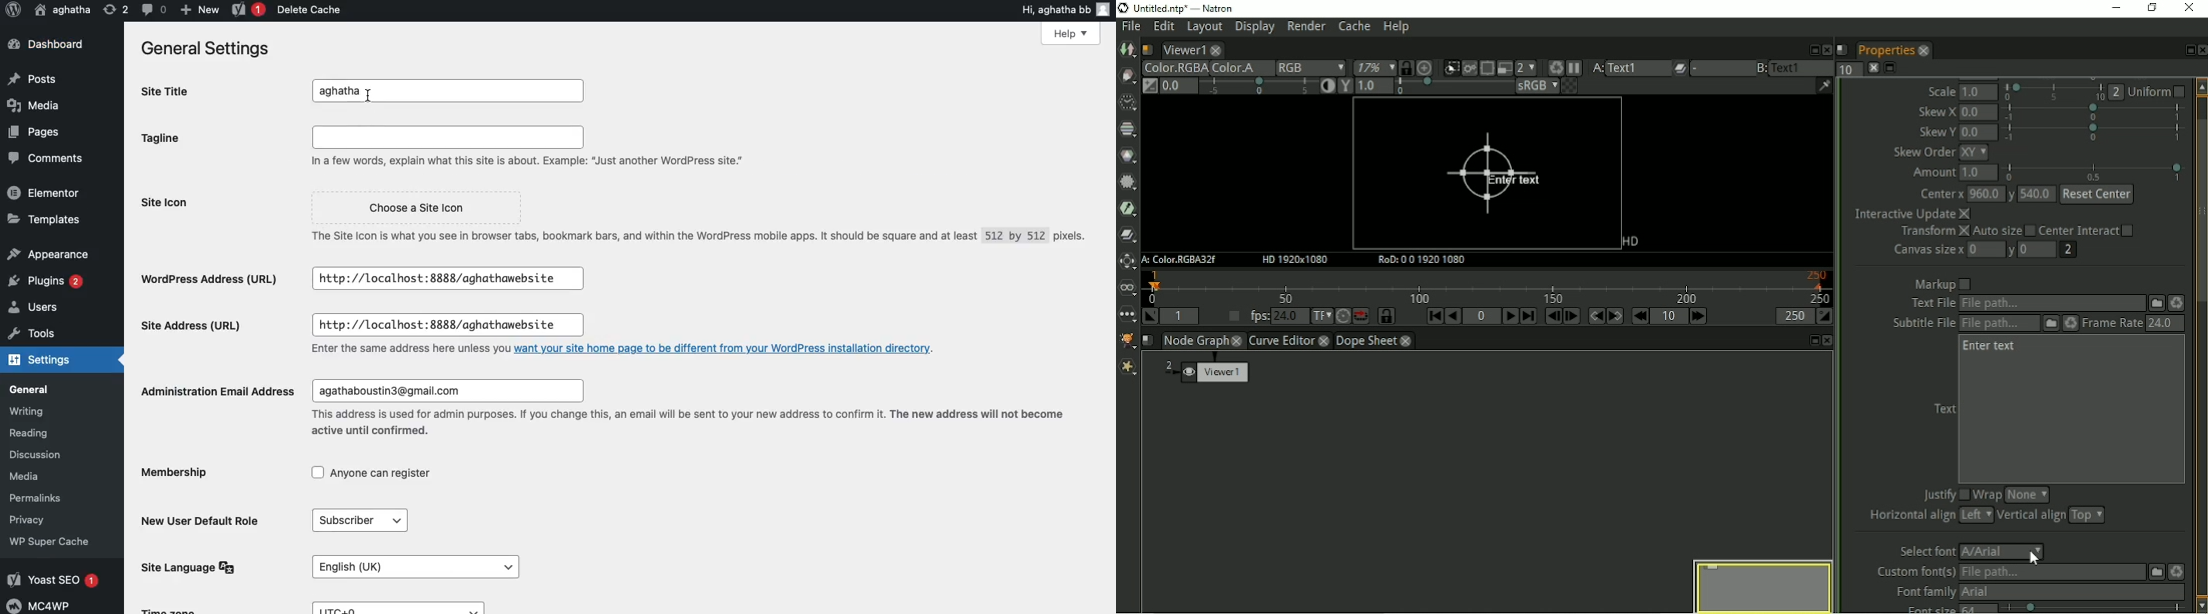 The image size is (2212, 616). What do you see at coordinates (195, 567) in the screenshot?
I see `Site language` at bounding box center [195, 567].